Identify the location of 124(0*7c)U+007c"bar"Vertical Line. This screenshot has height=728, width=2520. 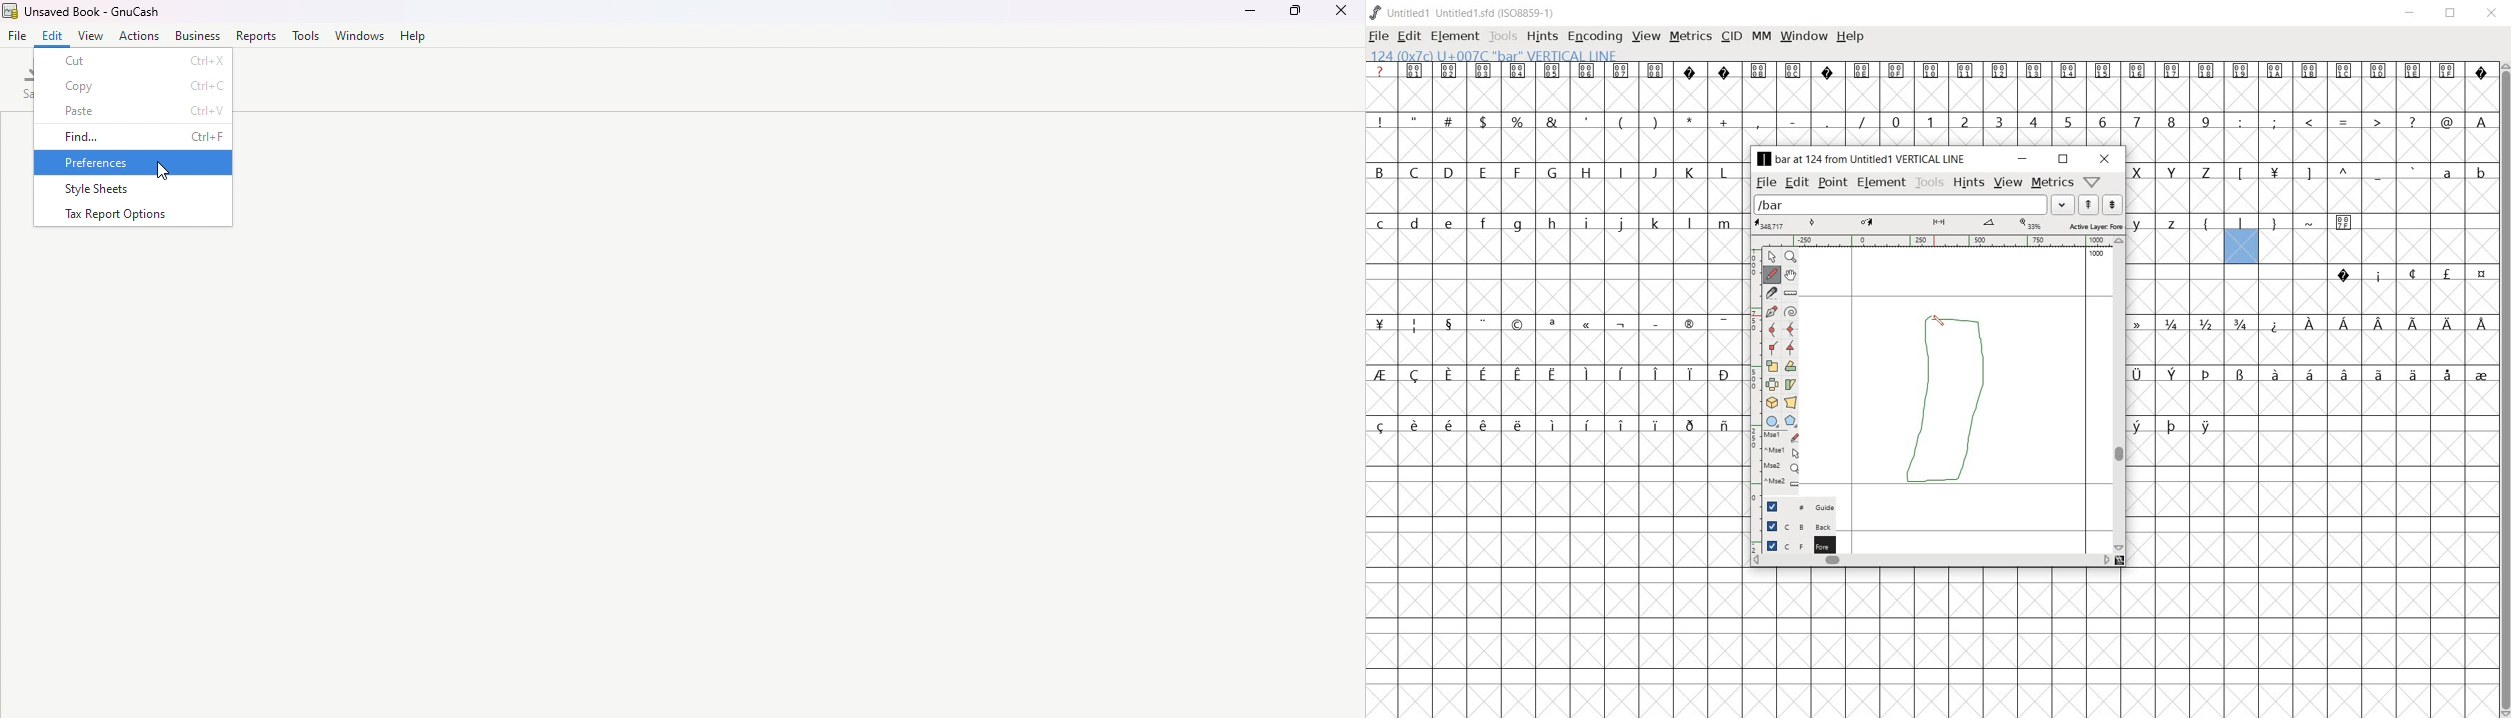
(1501, 54).